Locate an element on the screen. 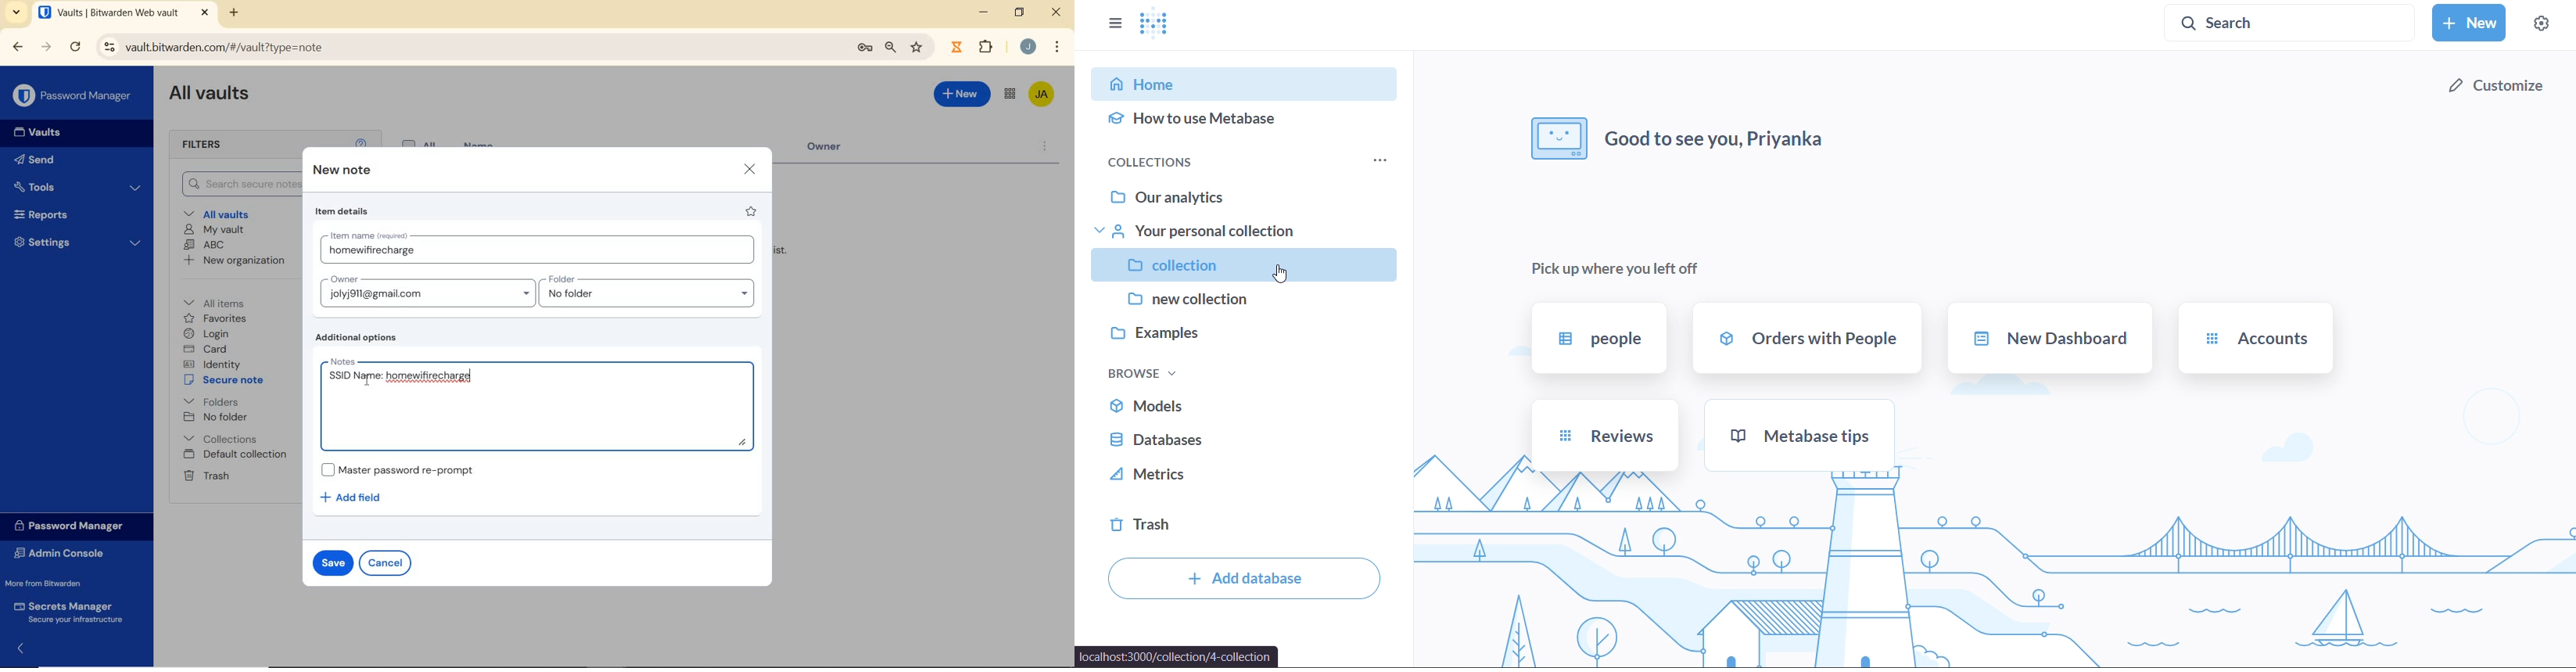 The width and height of the screenshot is (2576, 672). Search Vault is located at coordinates (235, 185).